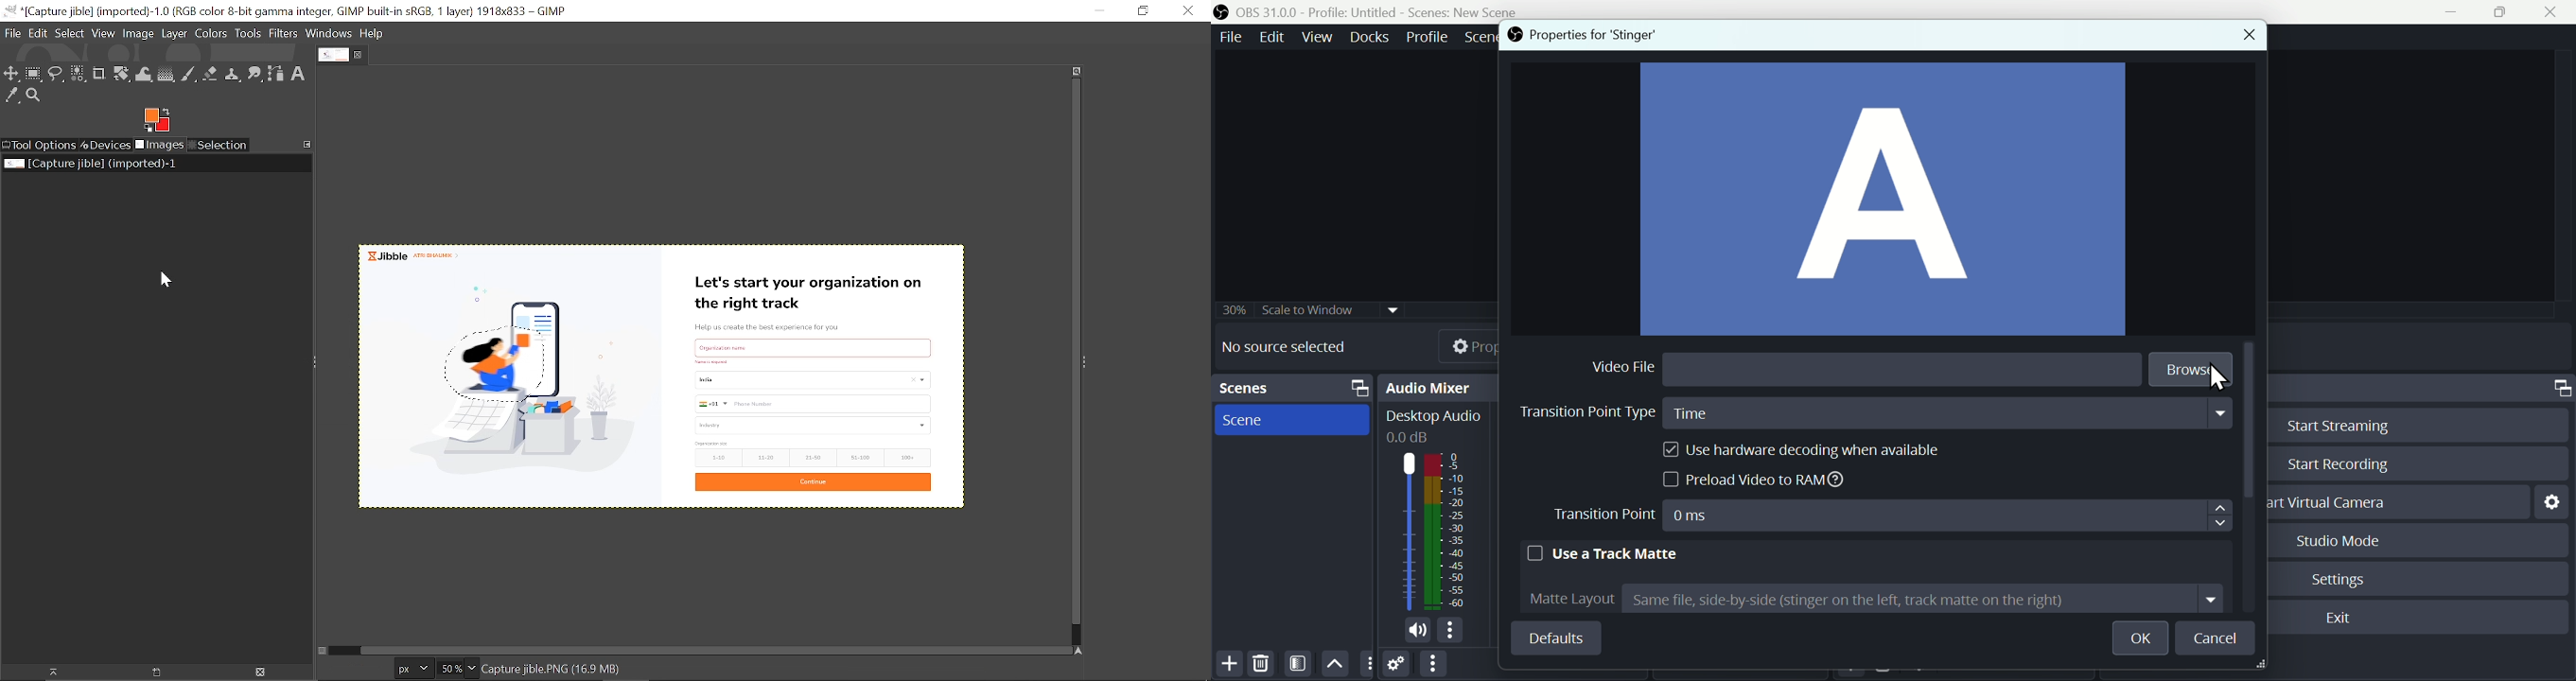 This screenshot has height=700, width=2576. I want to click on Controls, so click(2560, 388).